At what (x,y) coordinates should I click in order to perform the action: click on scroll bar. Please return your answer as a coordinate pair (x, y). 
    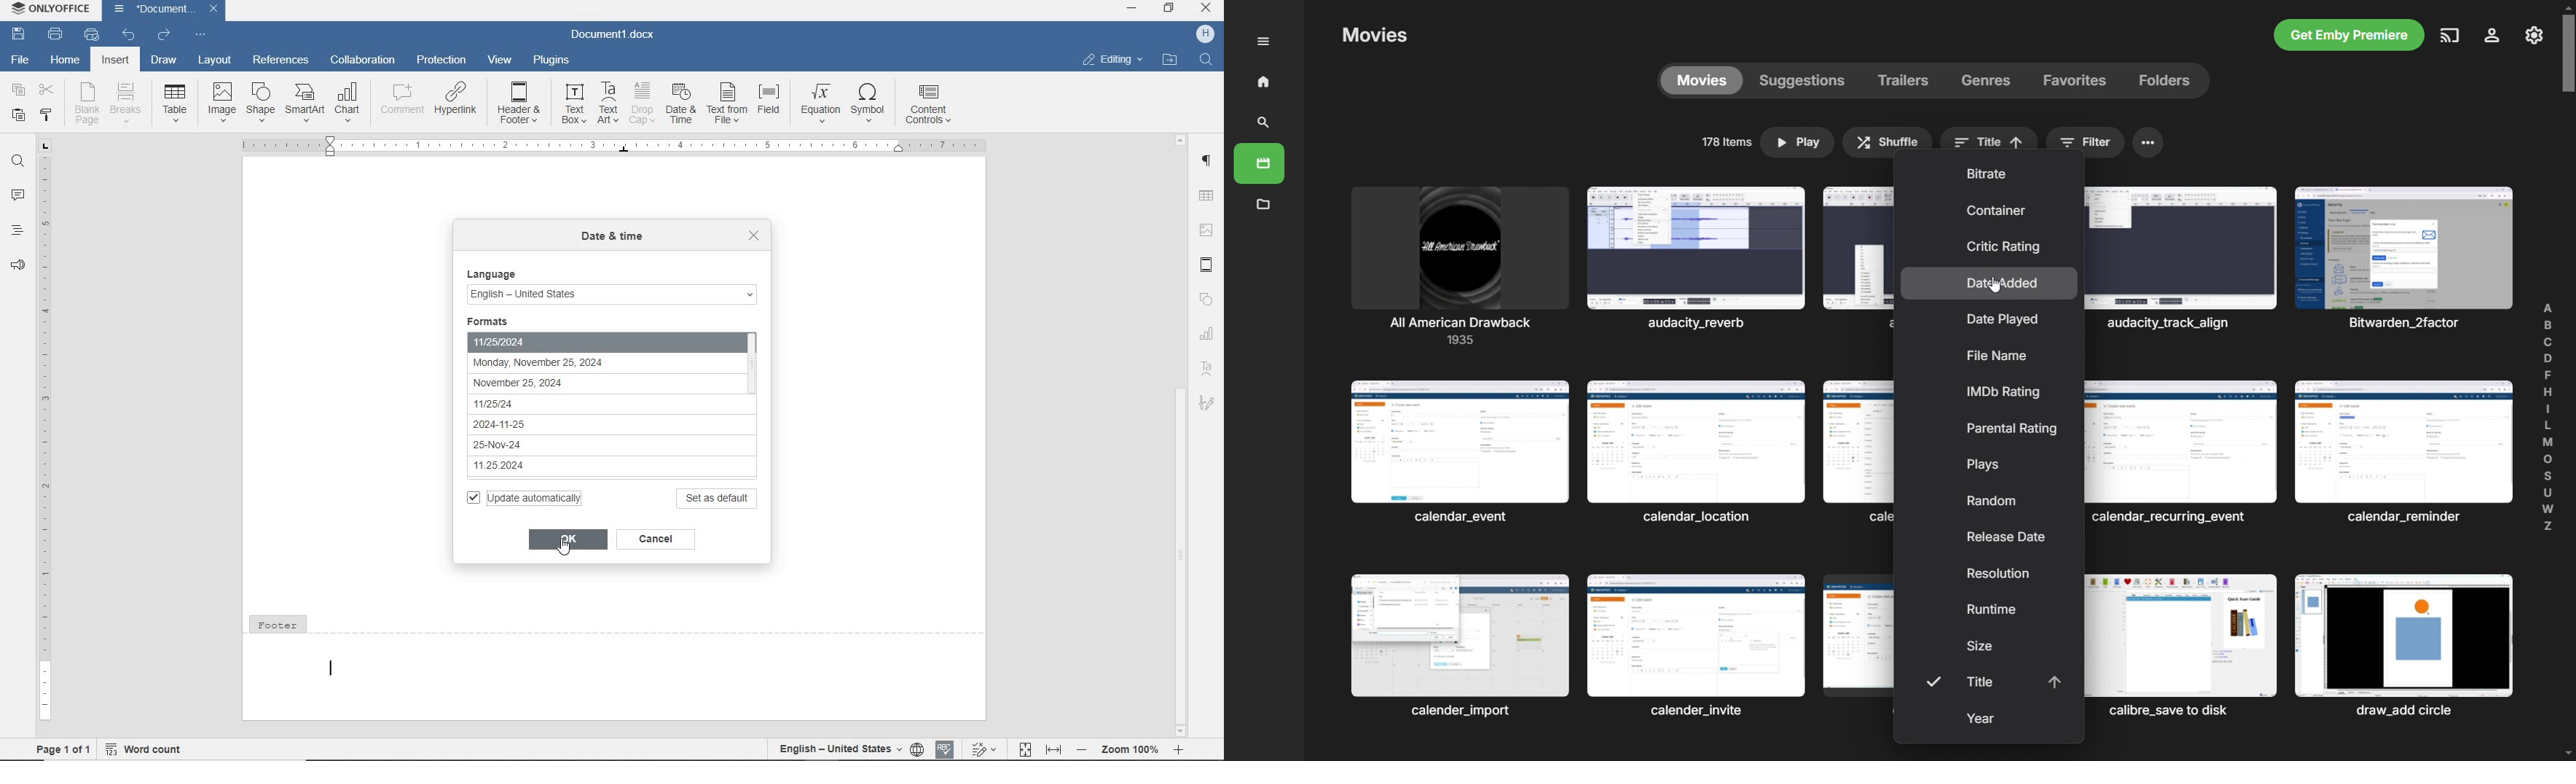
    Looking at the image, I should click on (761, 400).